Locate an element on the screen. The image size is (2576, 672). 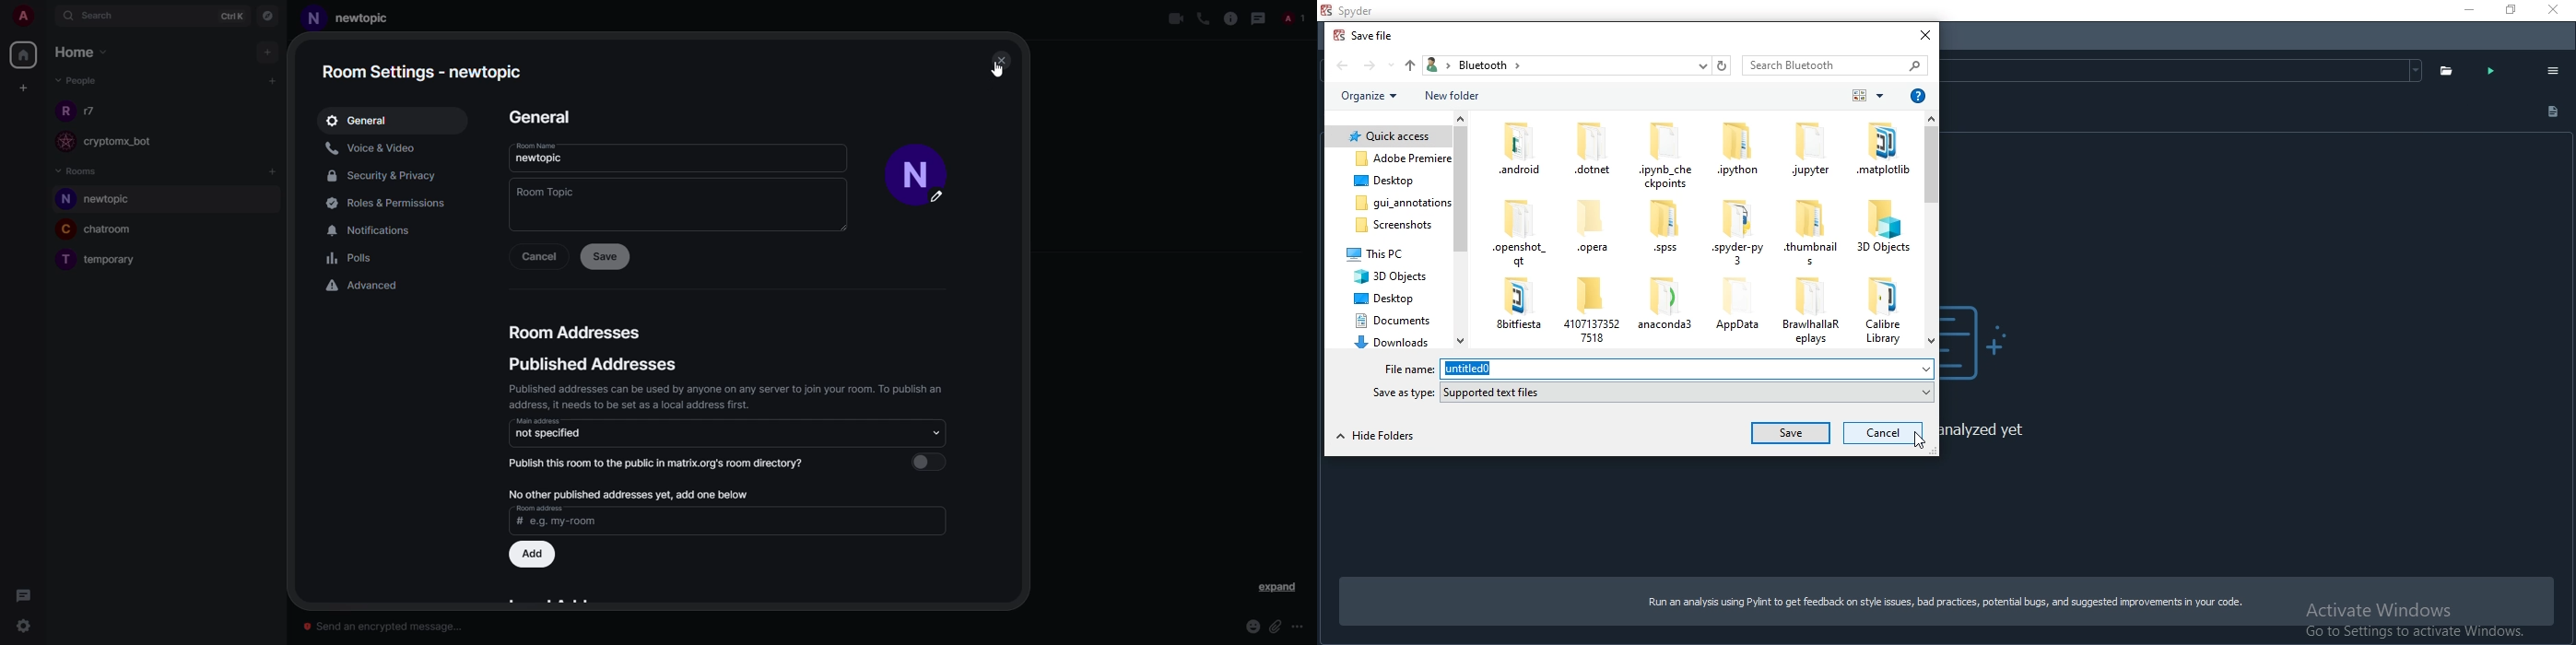
room name is located at coordinates (535, 145).